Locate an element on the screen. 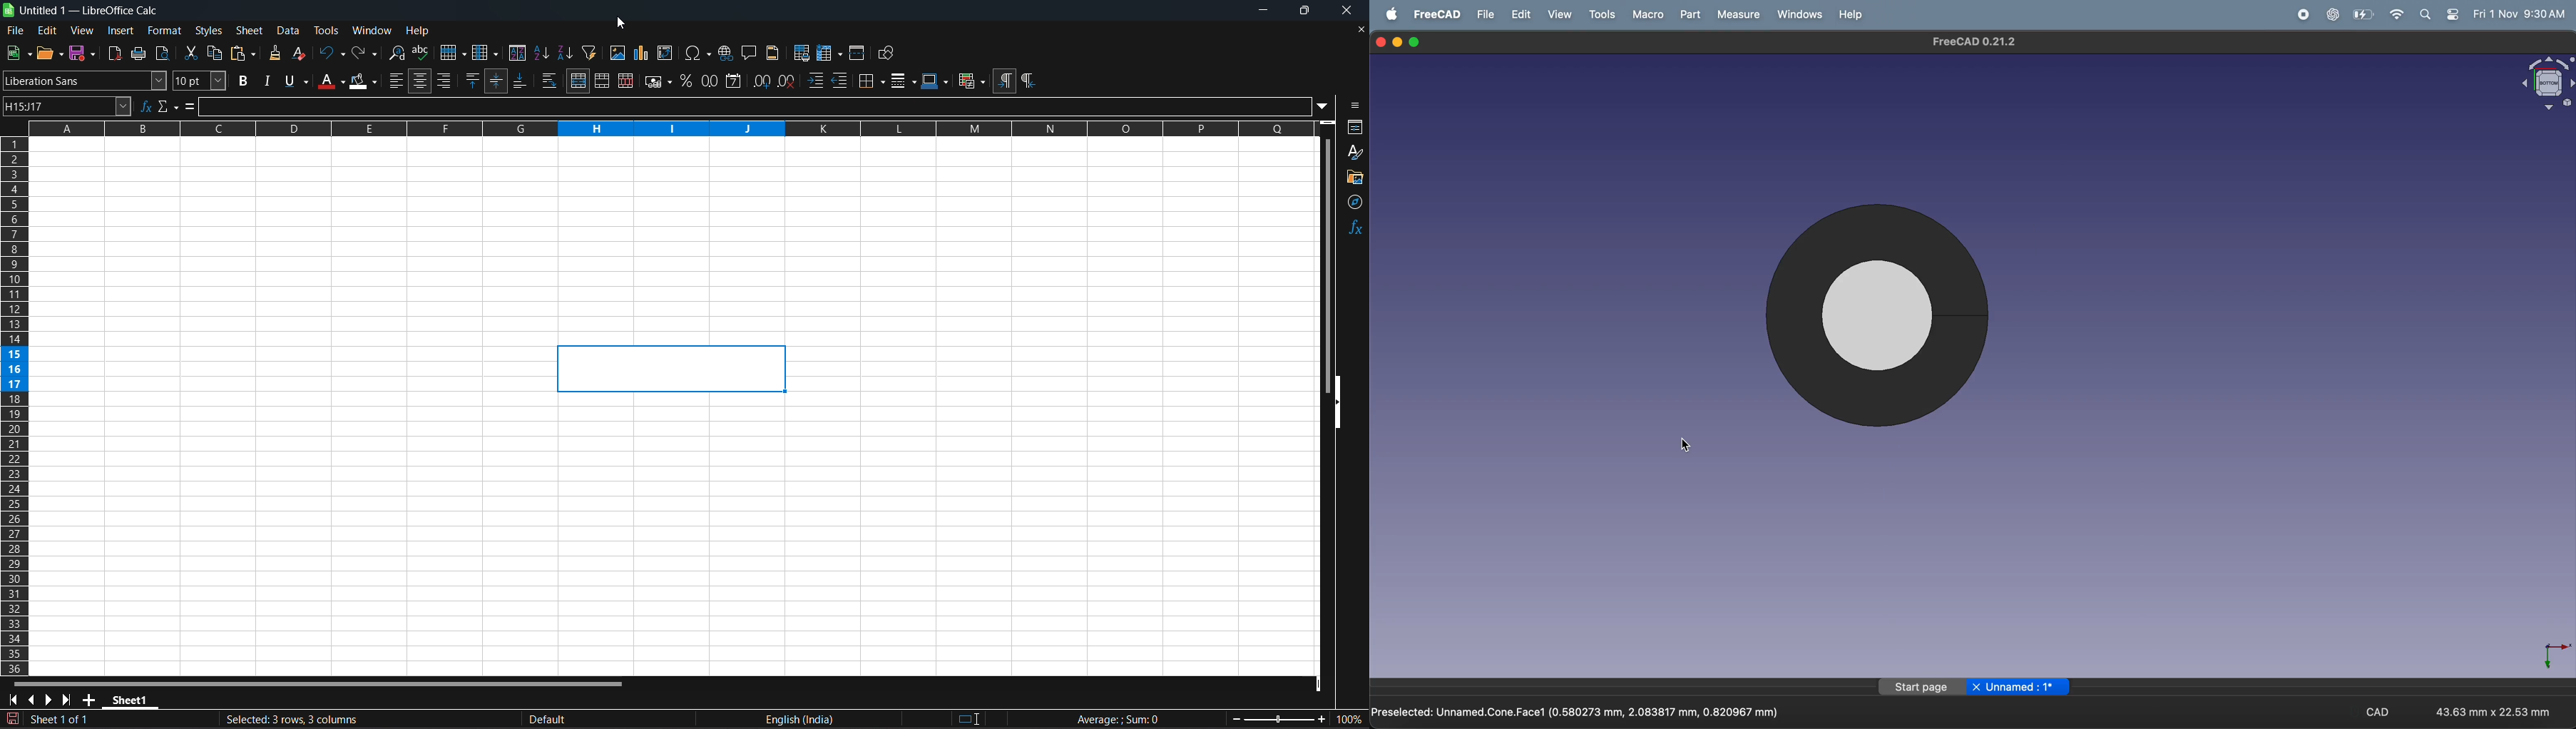 This screenshot has height=756, width=2576. print is located at coordinates (140, 53).